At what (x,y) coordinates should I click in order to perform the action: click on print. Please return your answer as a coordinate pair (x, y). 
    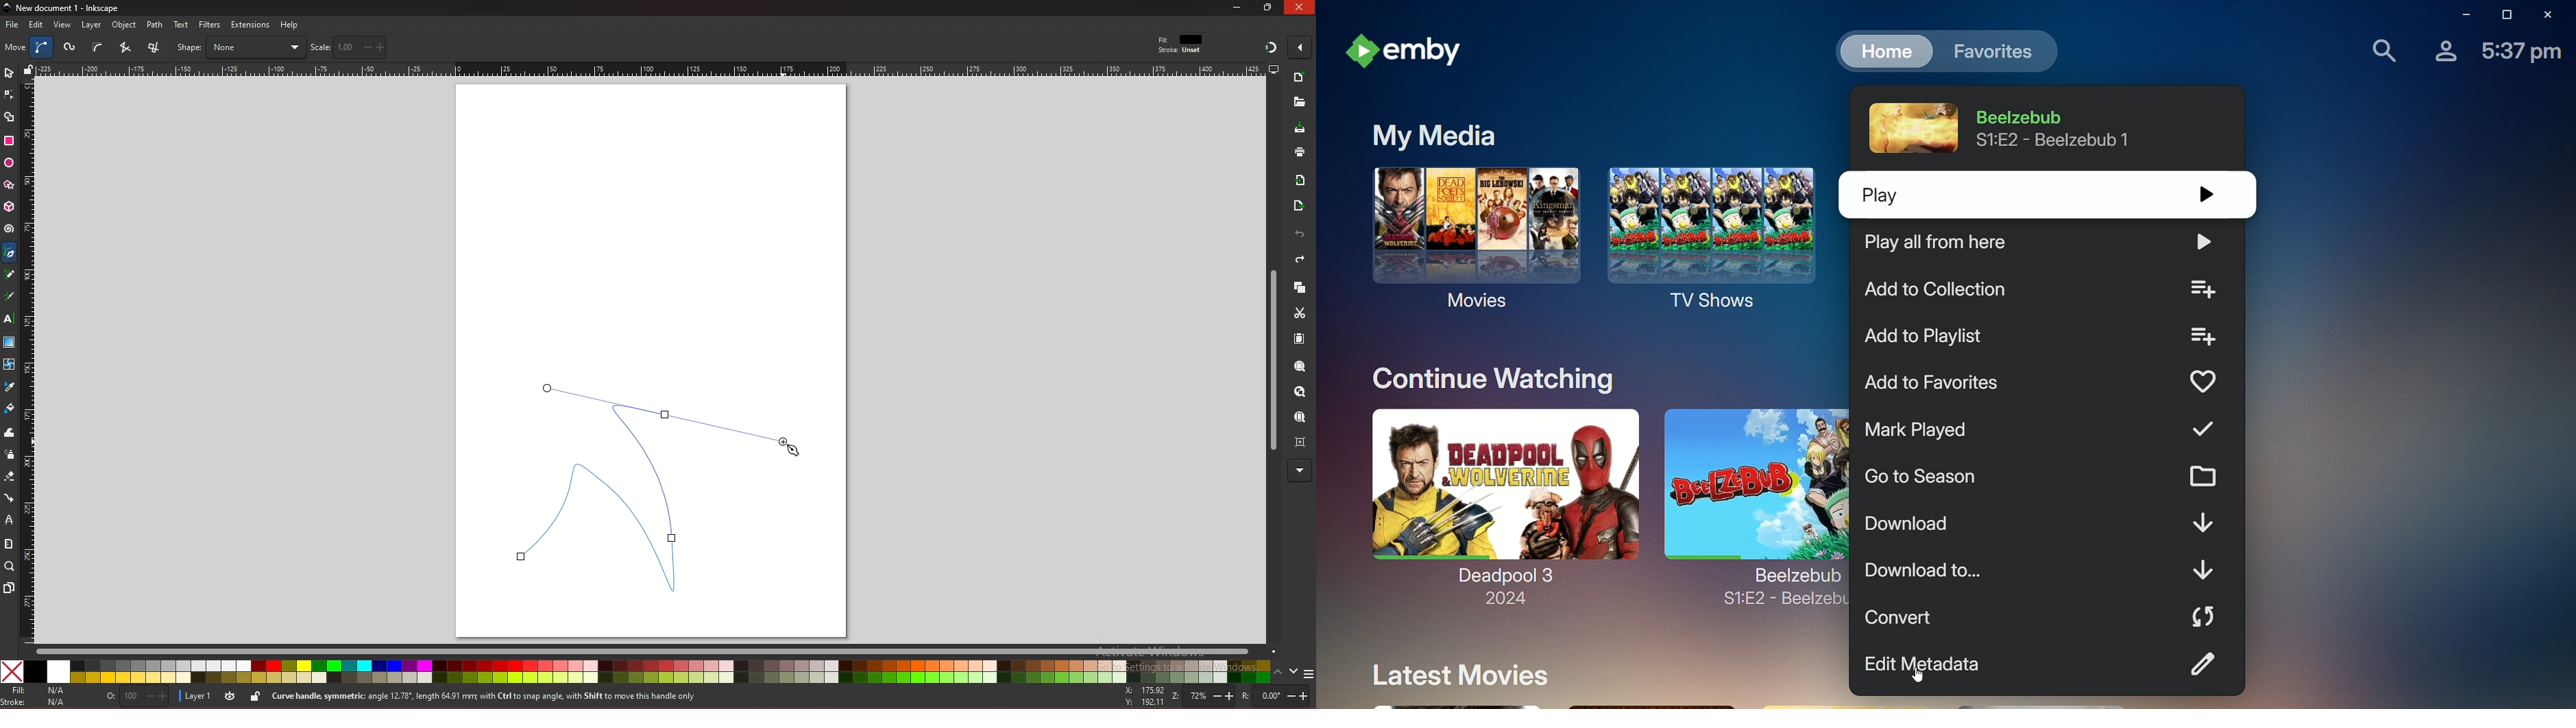
    Looking at the image, I should click on (1300, 152).